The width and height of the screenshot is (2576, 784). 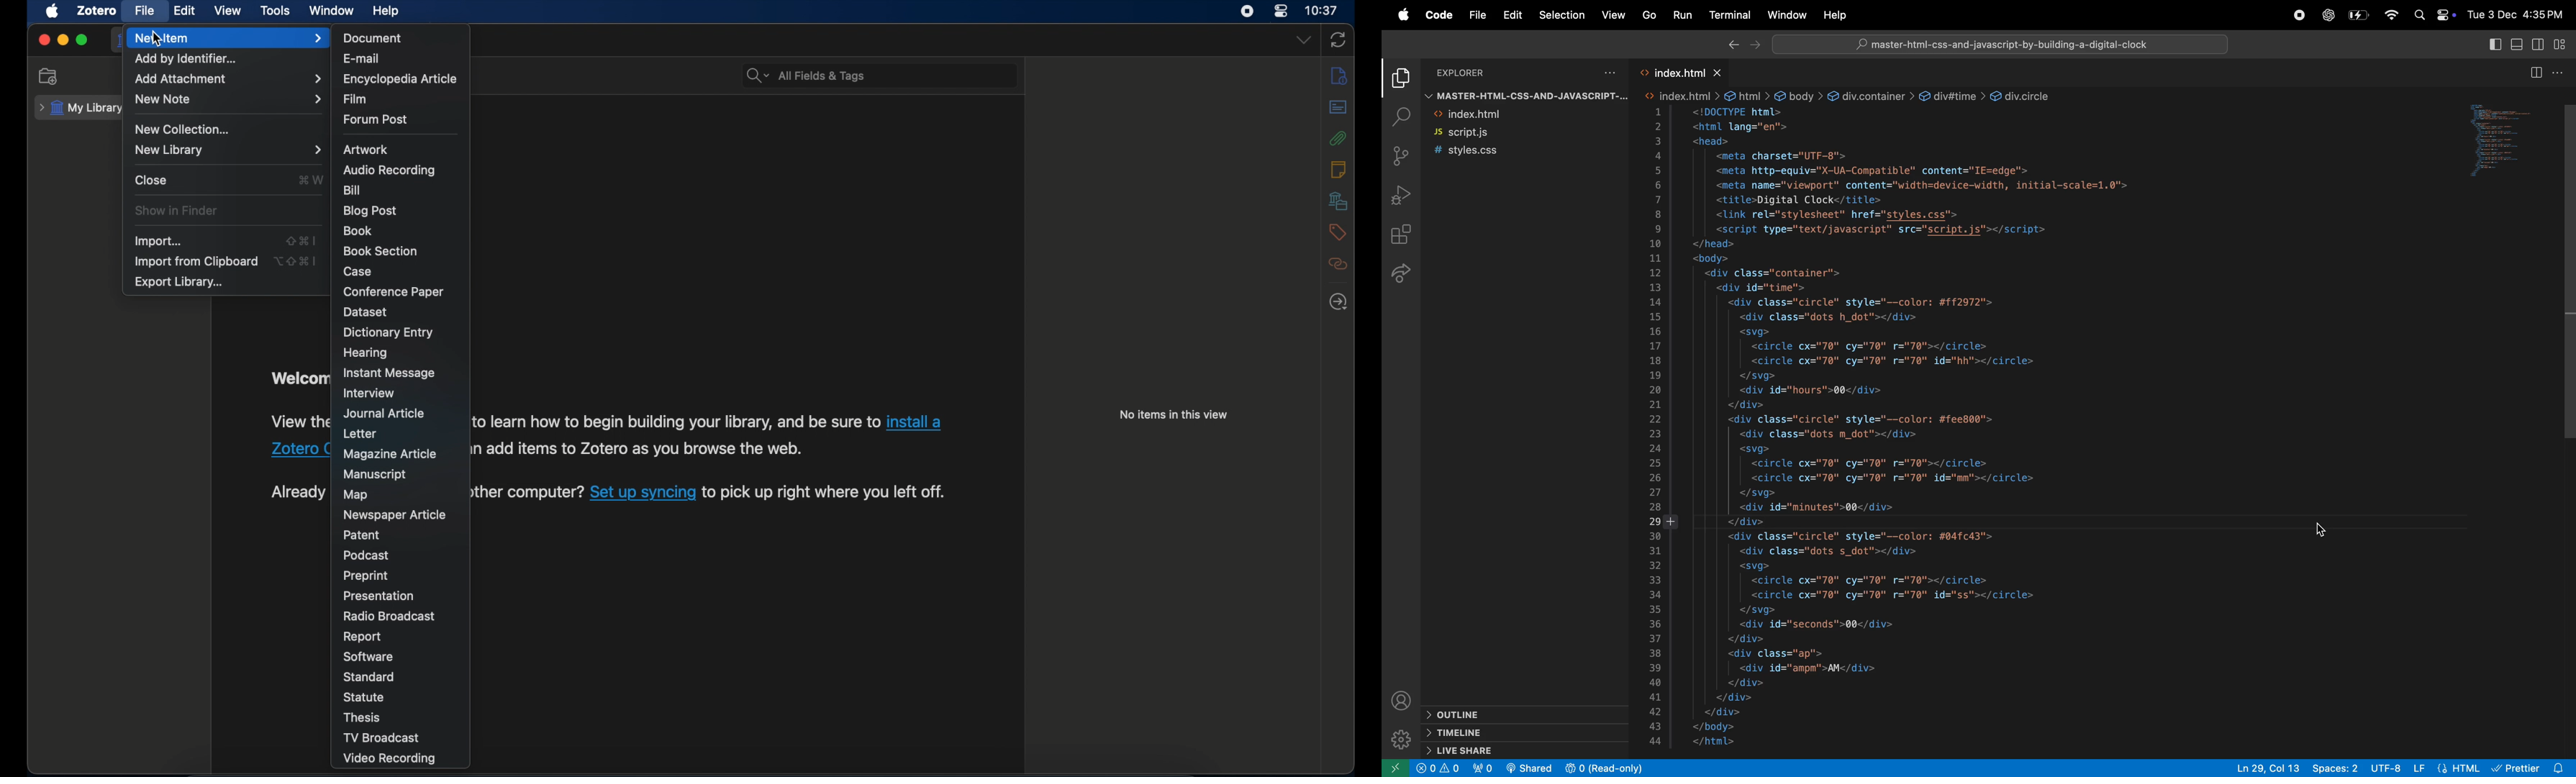 I want to click on export library, so click(x=178, y=282).